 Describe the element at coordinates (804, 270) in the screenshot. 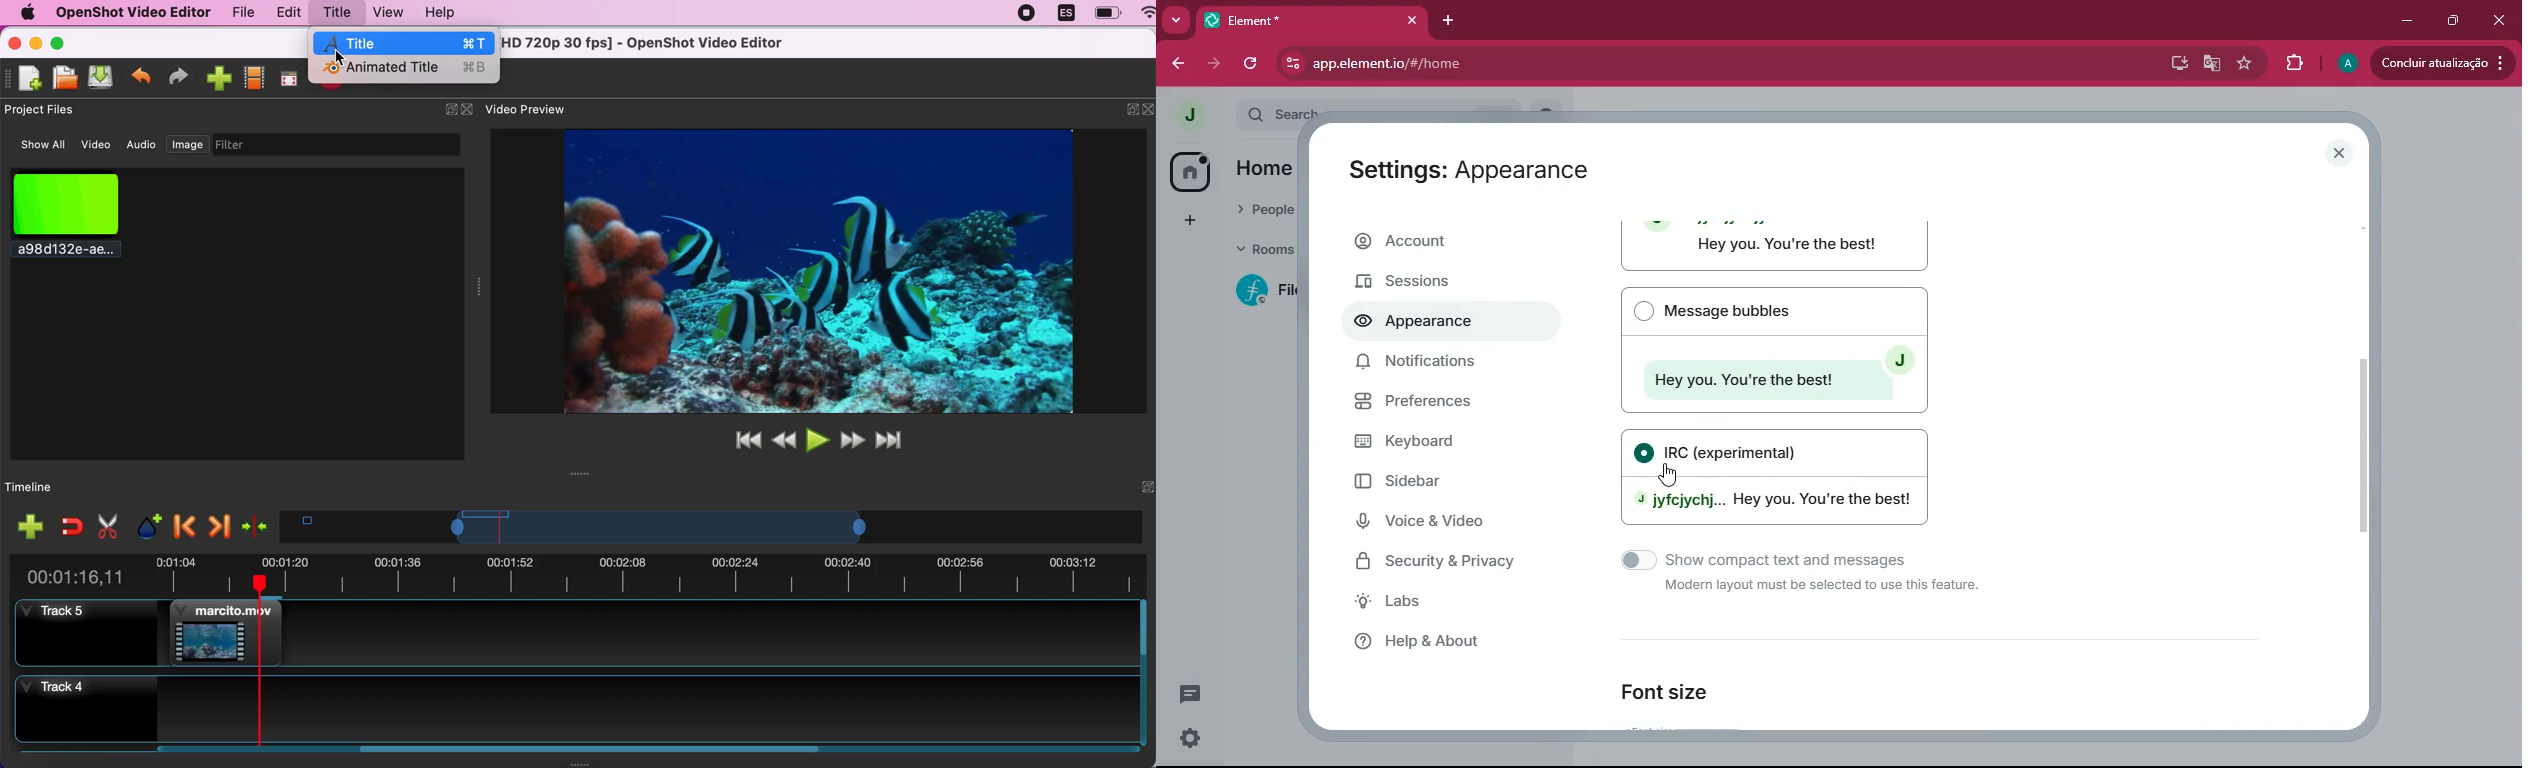

I see `video preview` at that location.